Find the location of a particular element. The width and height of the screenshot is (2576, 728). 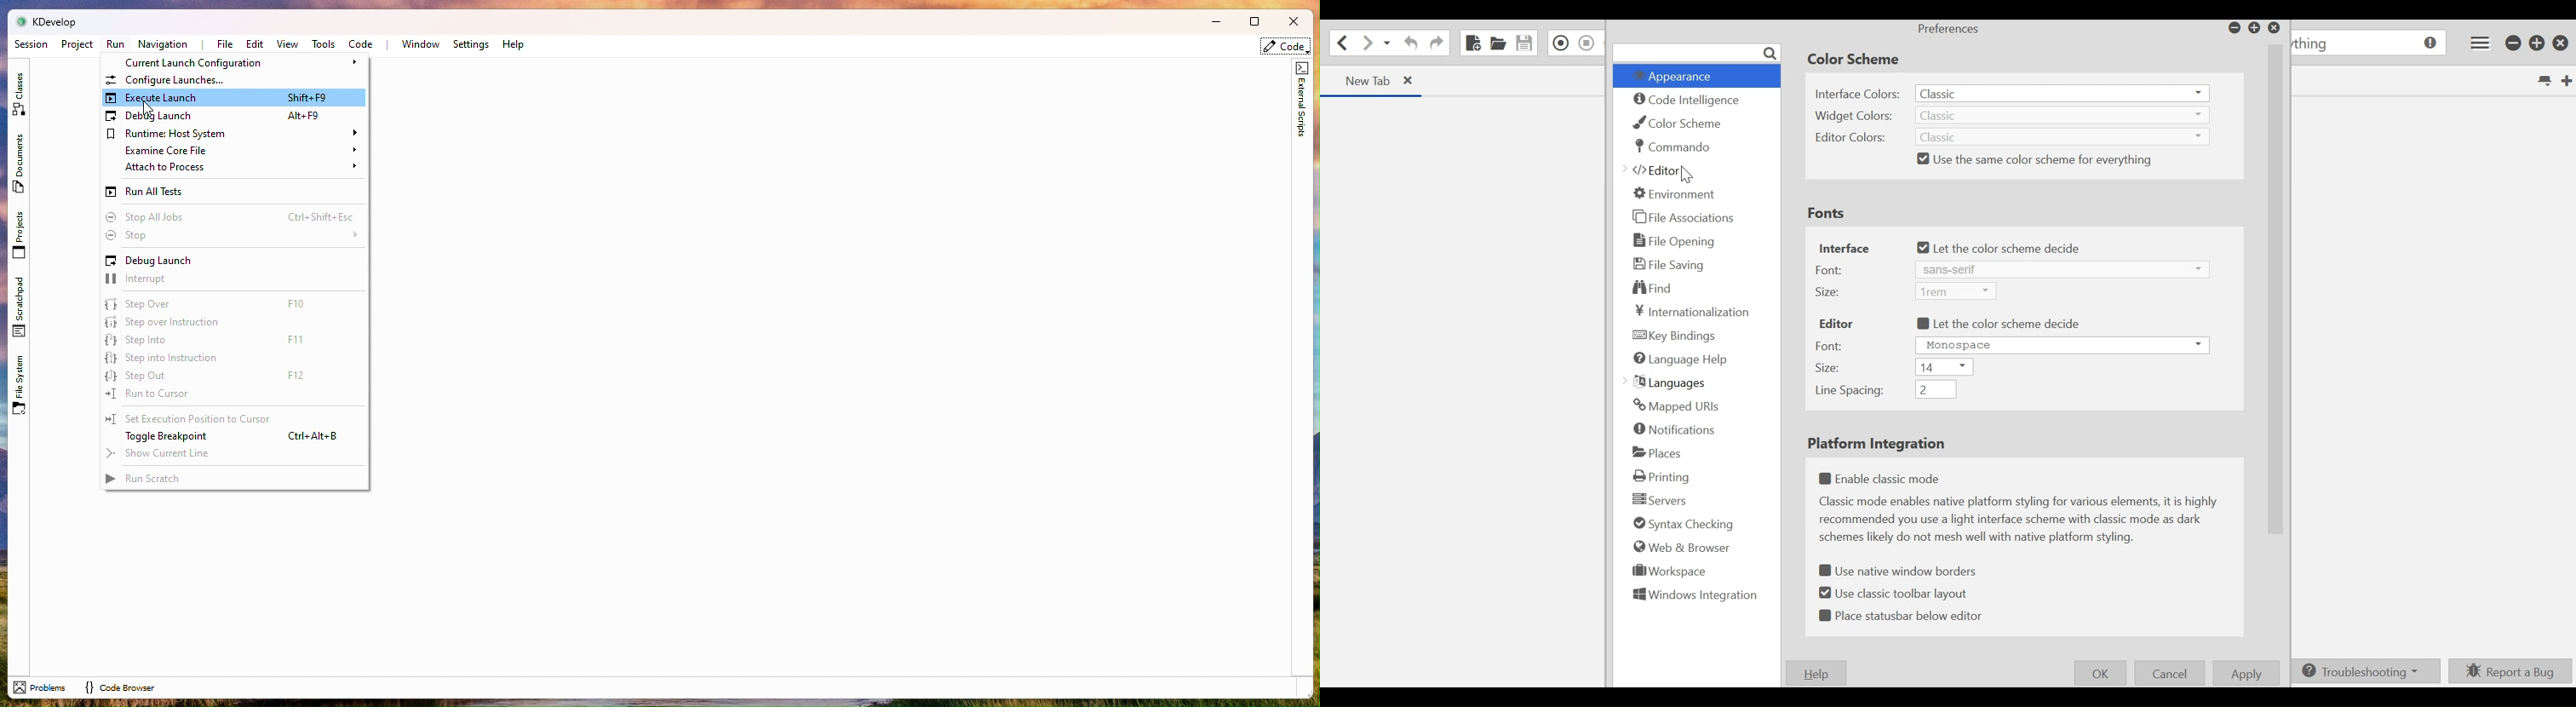

Restore is located at coordinates (2538, 43).